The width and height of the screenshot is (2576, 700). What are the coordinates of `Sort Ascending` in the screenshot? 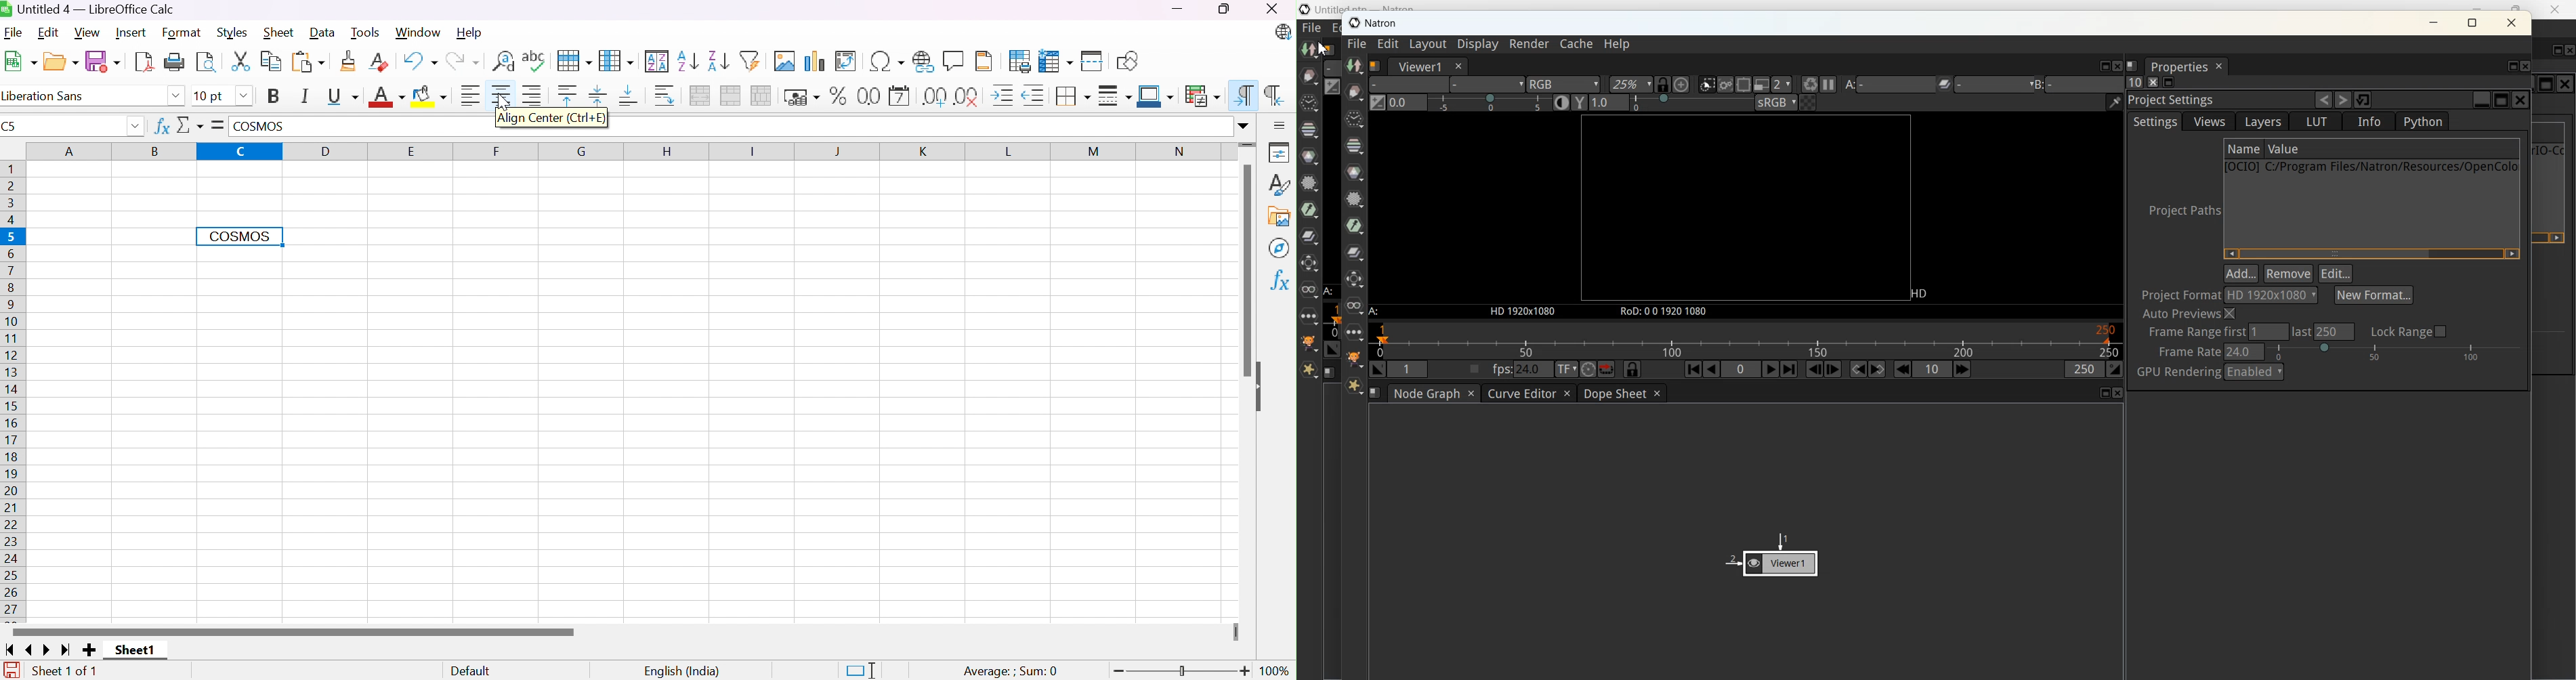 It's located at (688, 62).